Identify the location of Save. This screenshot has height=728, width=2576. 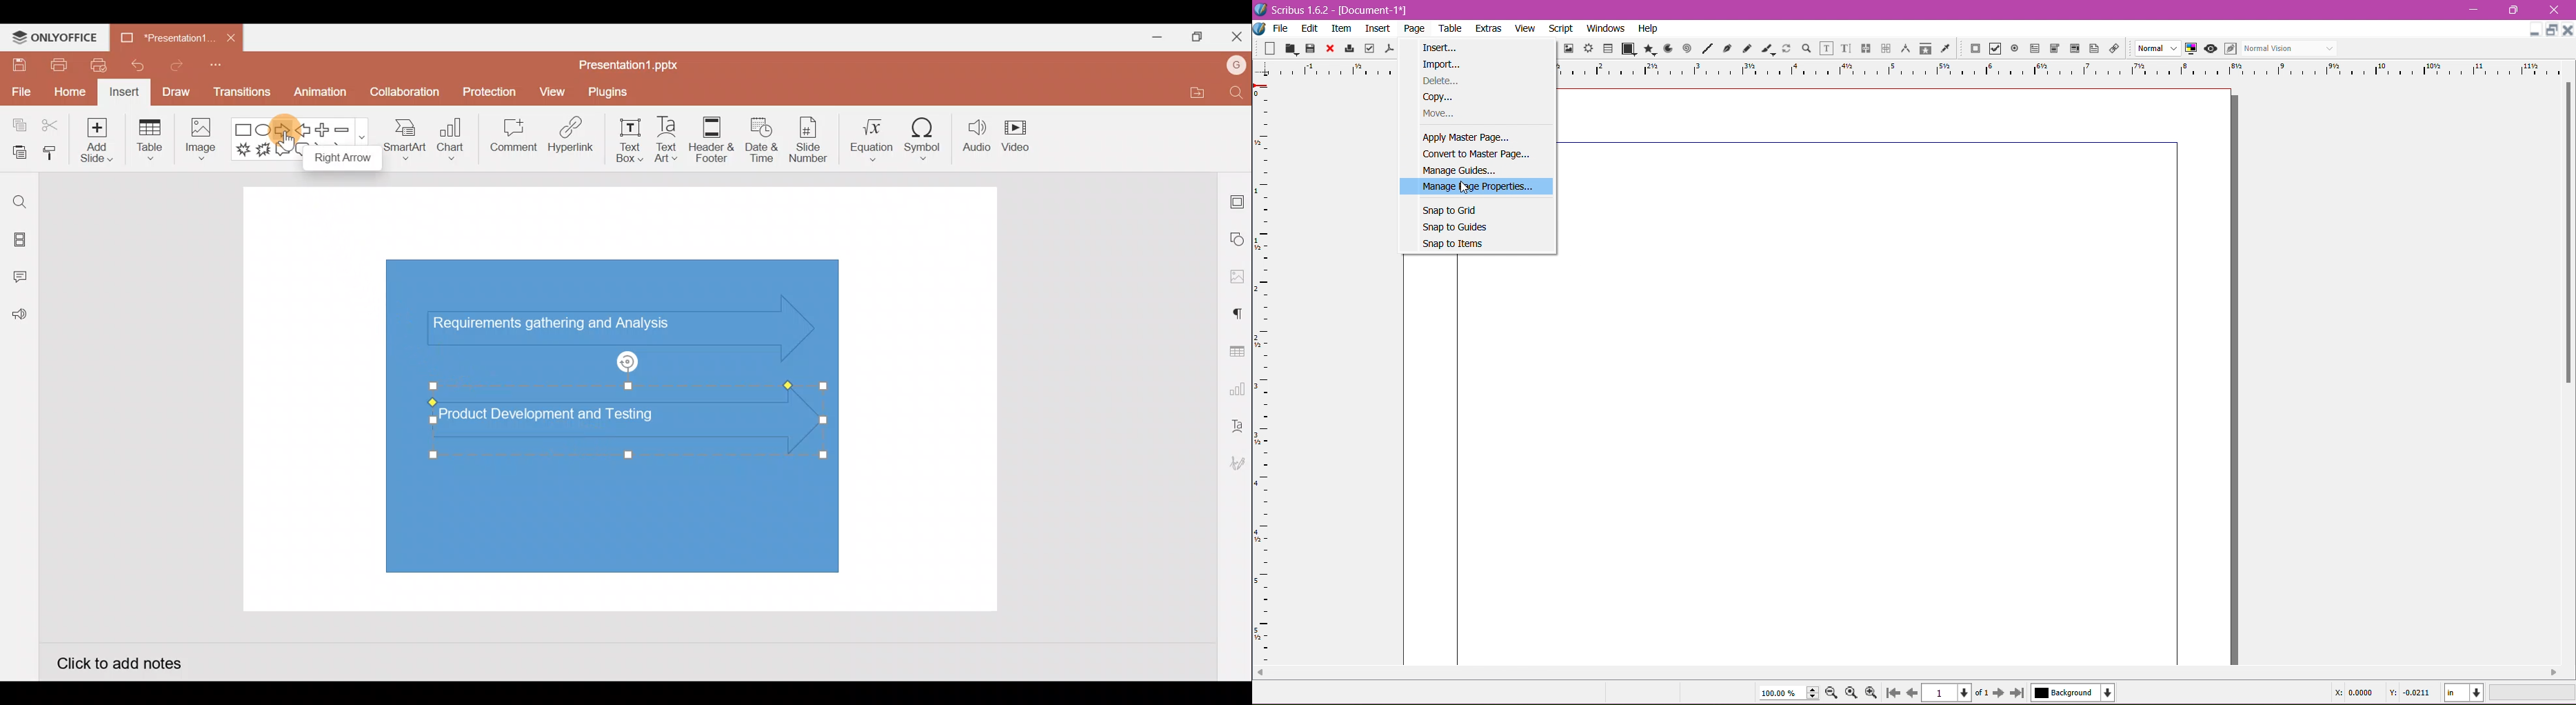
(17, 64).